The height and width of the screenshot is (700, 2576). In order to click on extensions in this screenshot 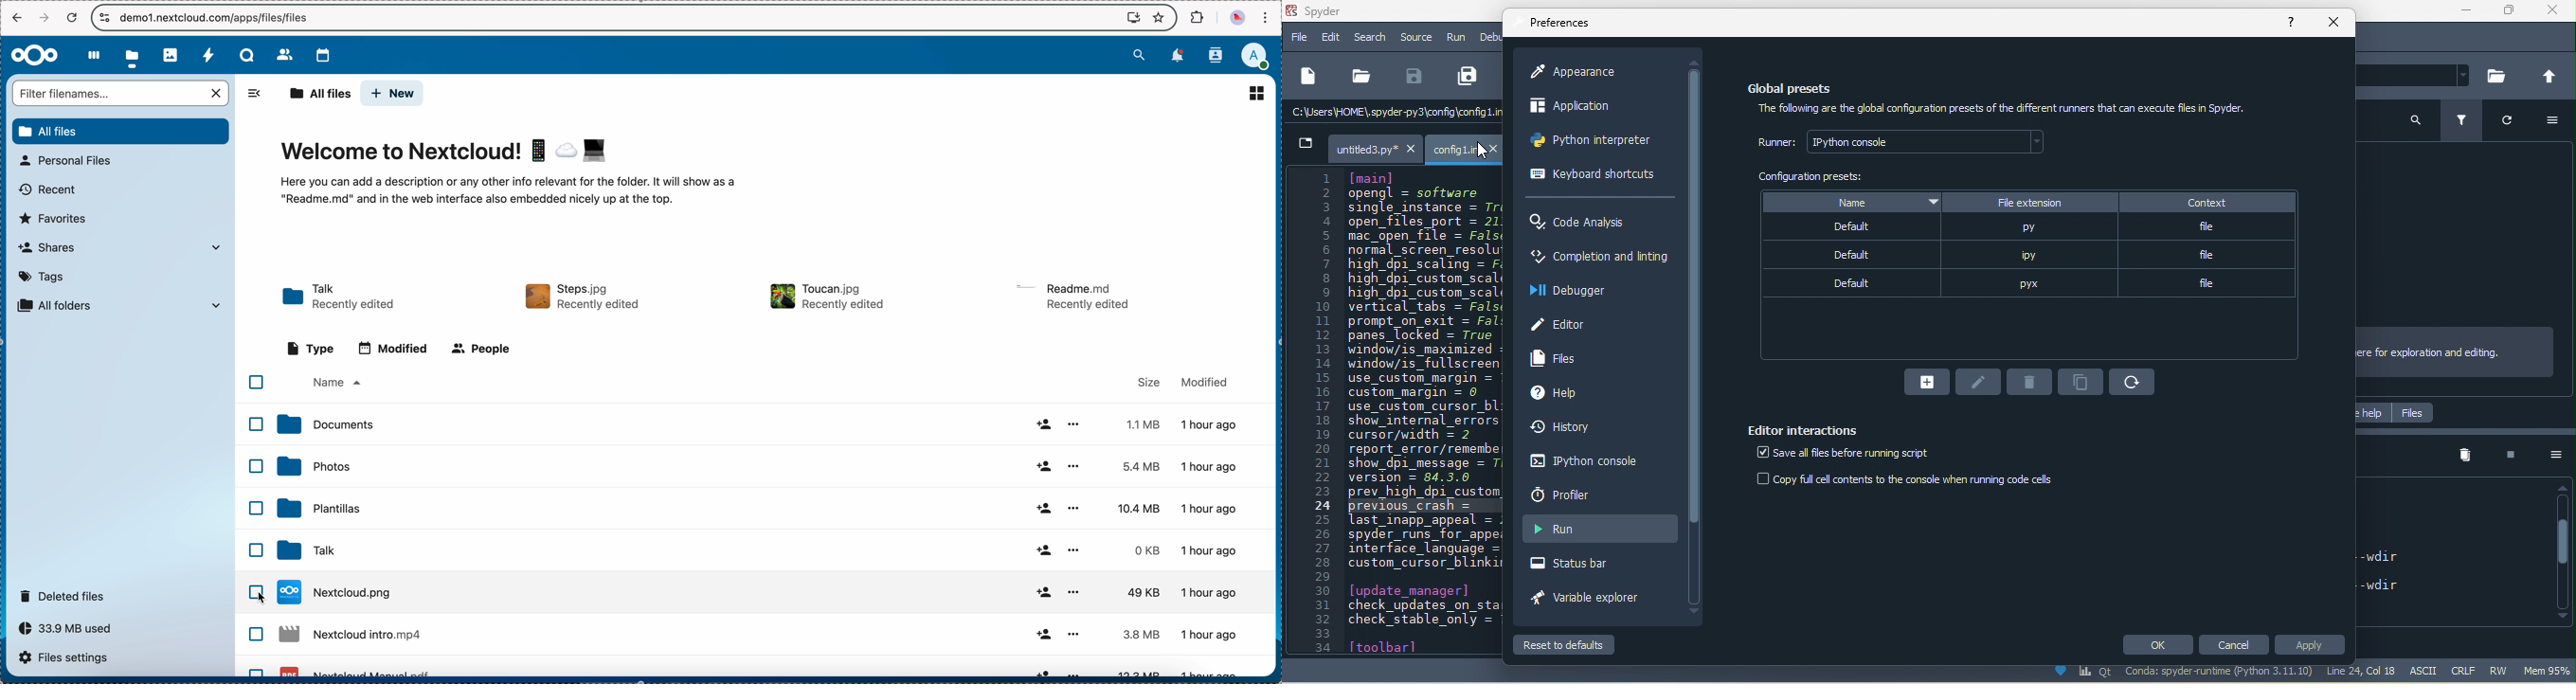, I will do `click(1197, 18)`.